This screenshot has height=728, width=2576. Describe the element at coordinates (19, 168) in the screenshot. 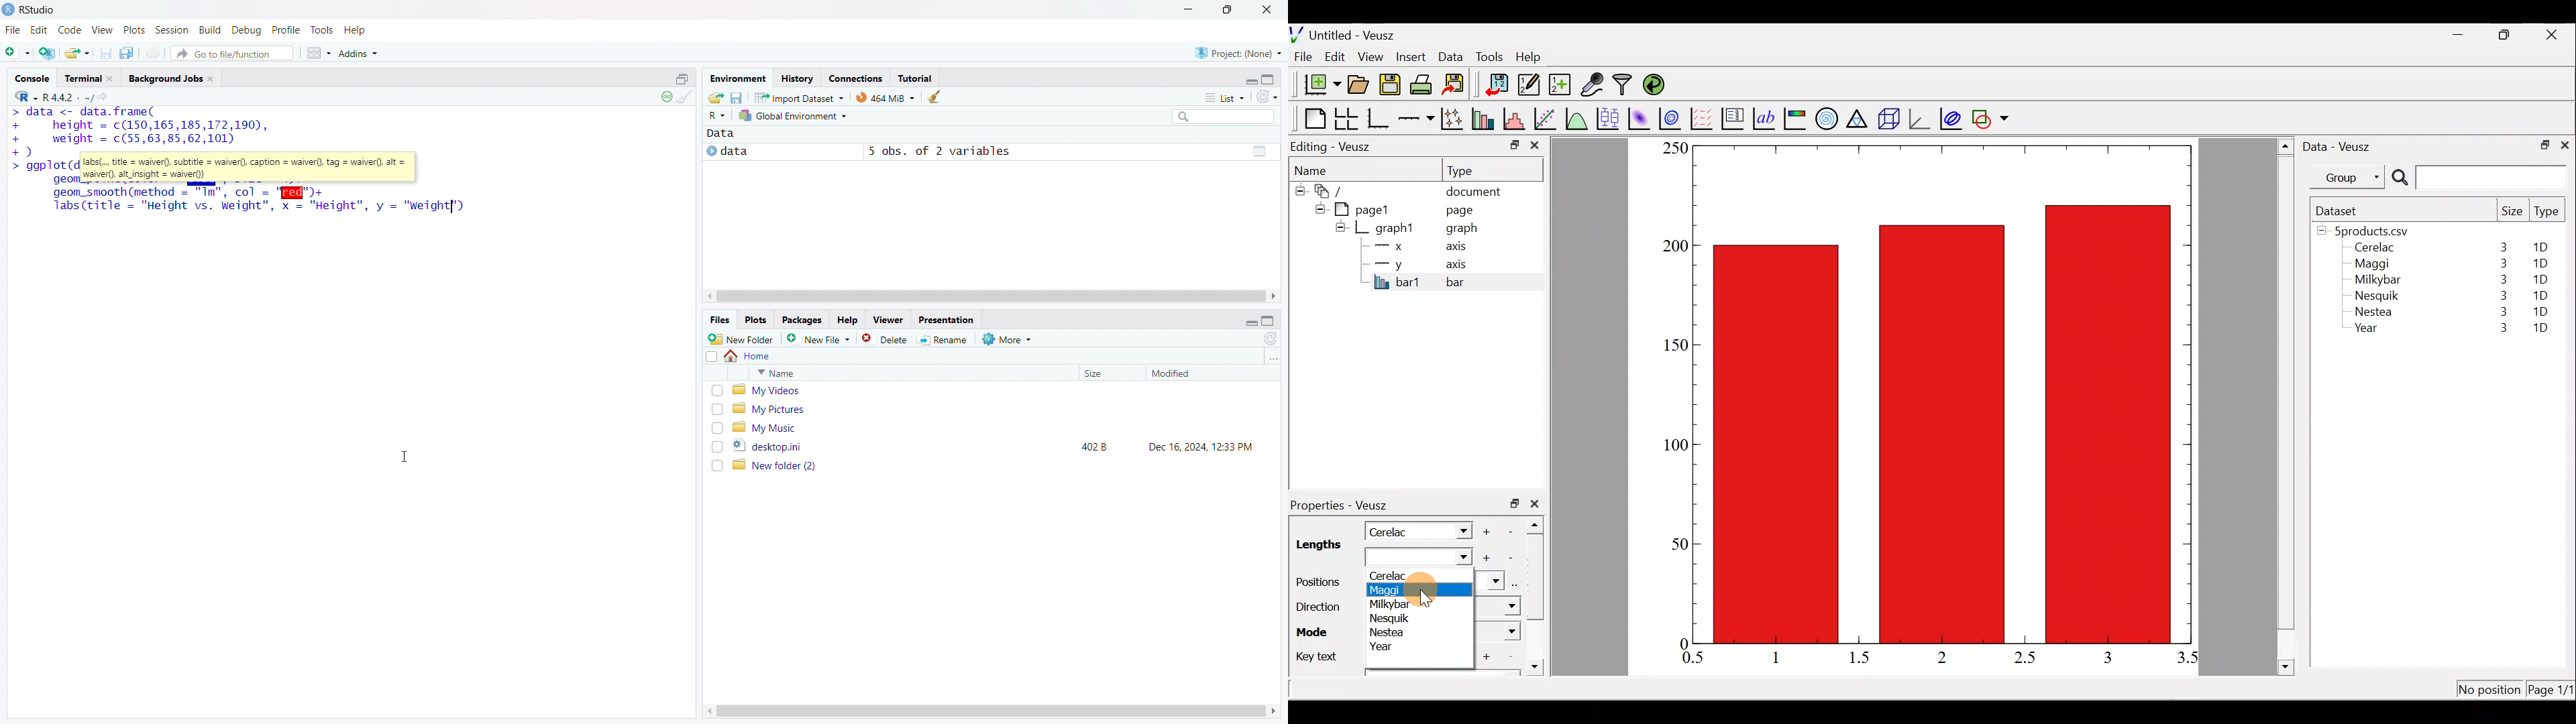

I see `>` at that location.